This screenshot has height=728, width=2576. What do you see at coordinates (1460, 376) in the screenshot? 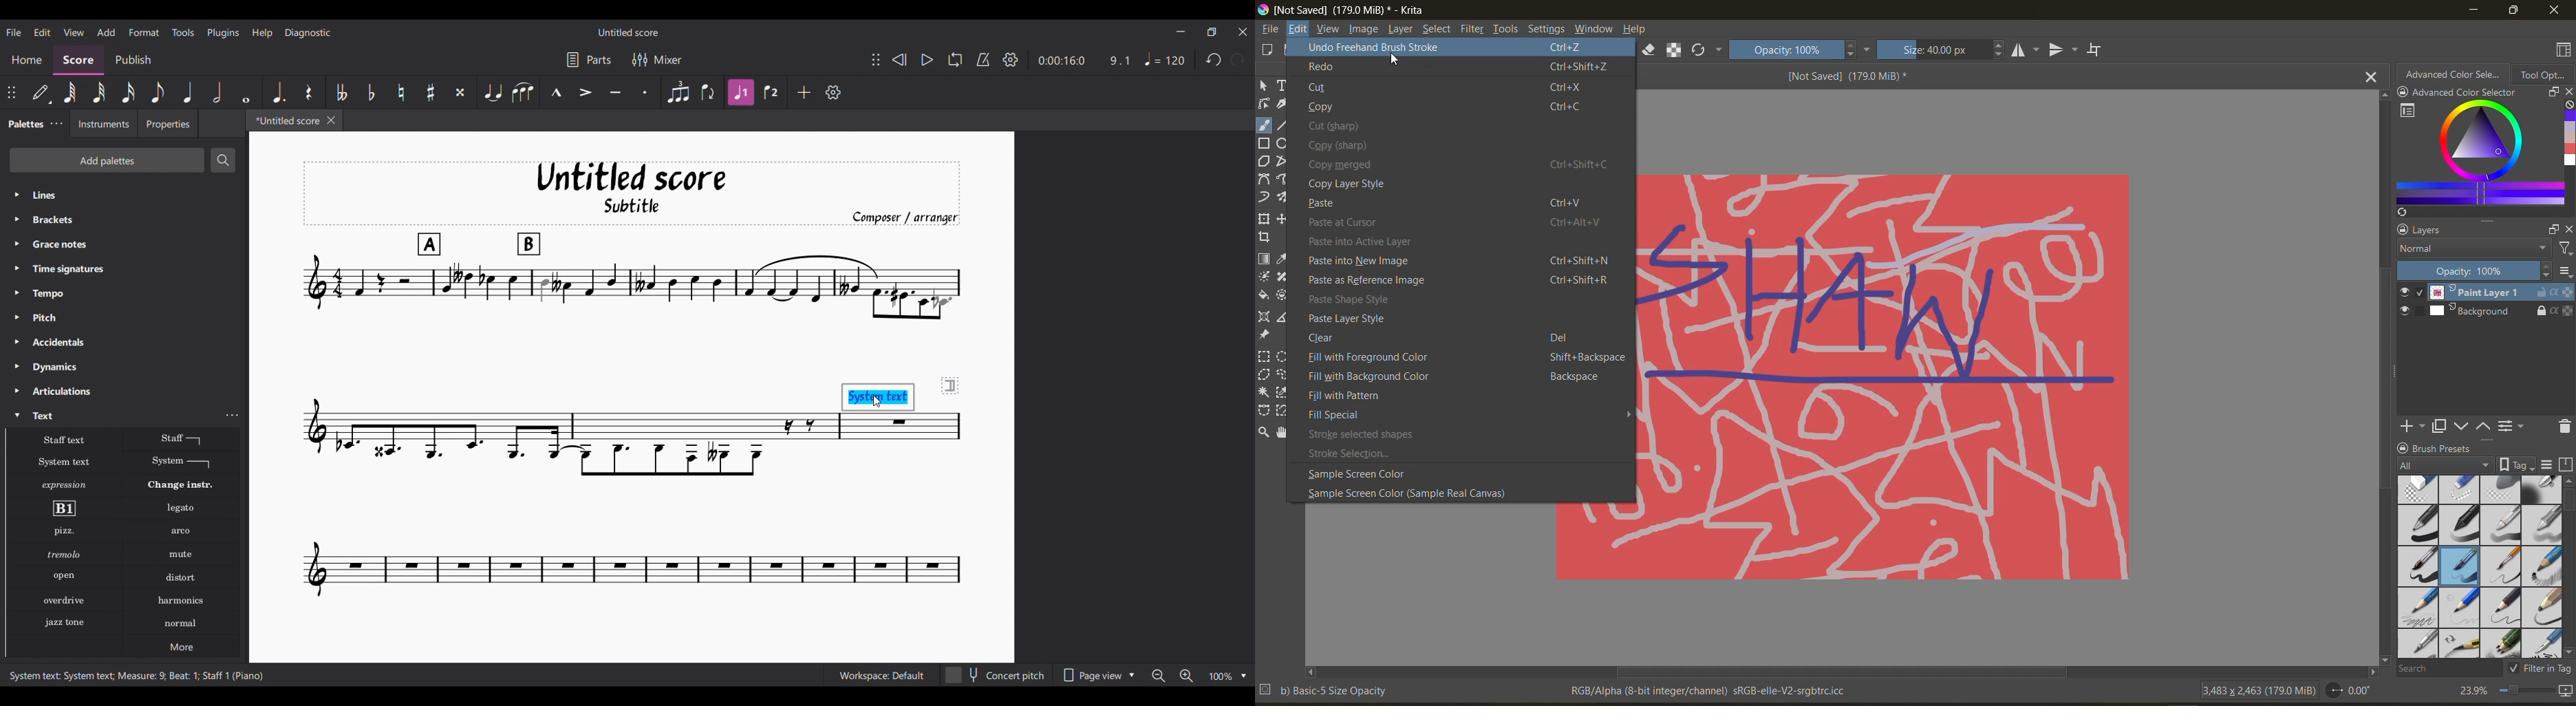
I see `fill with background color     Backspace` at bounding box center [1460, 376].